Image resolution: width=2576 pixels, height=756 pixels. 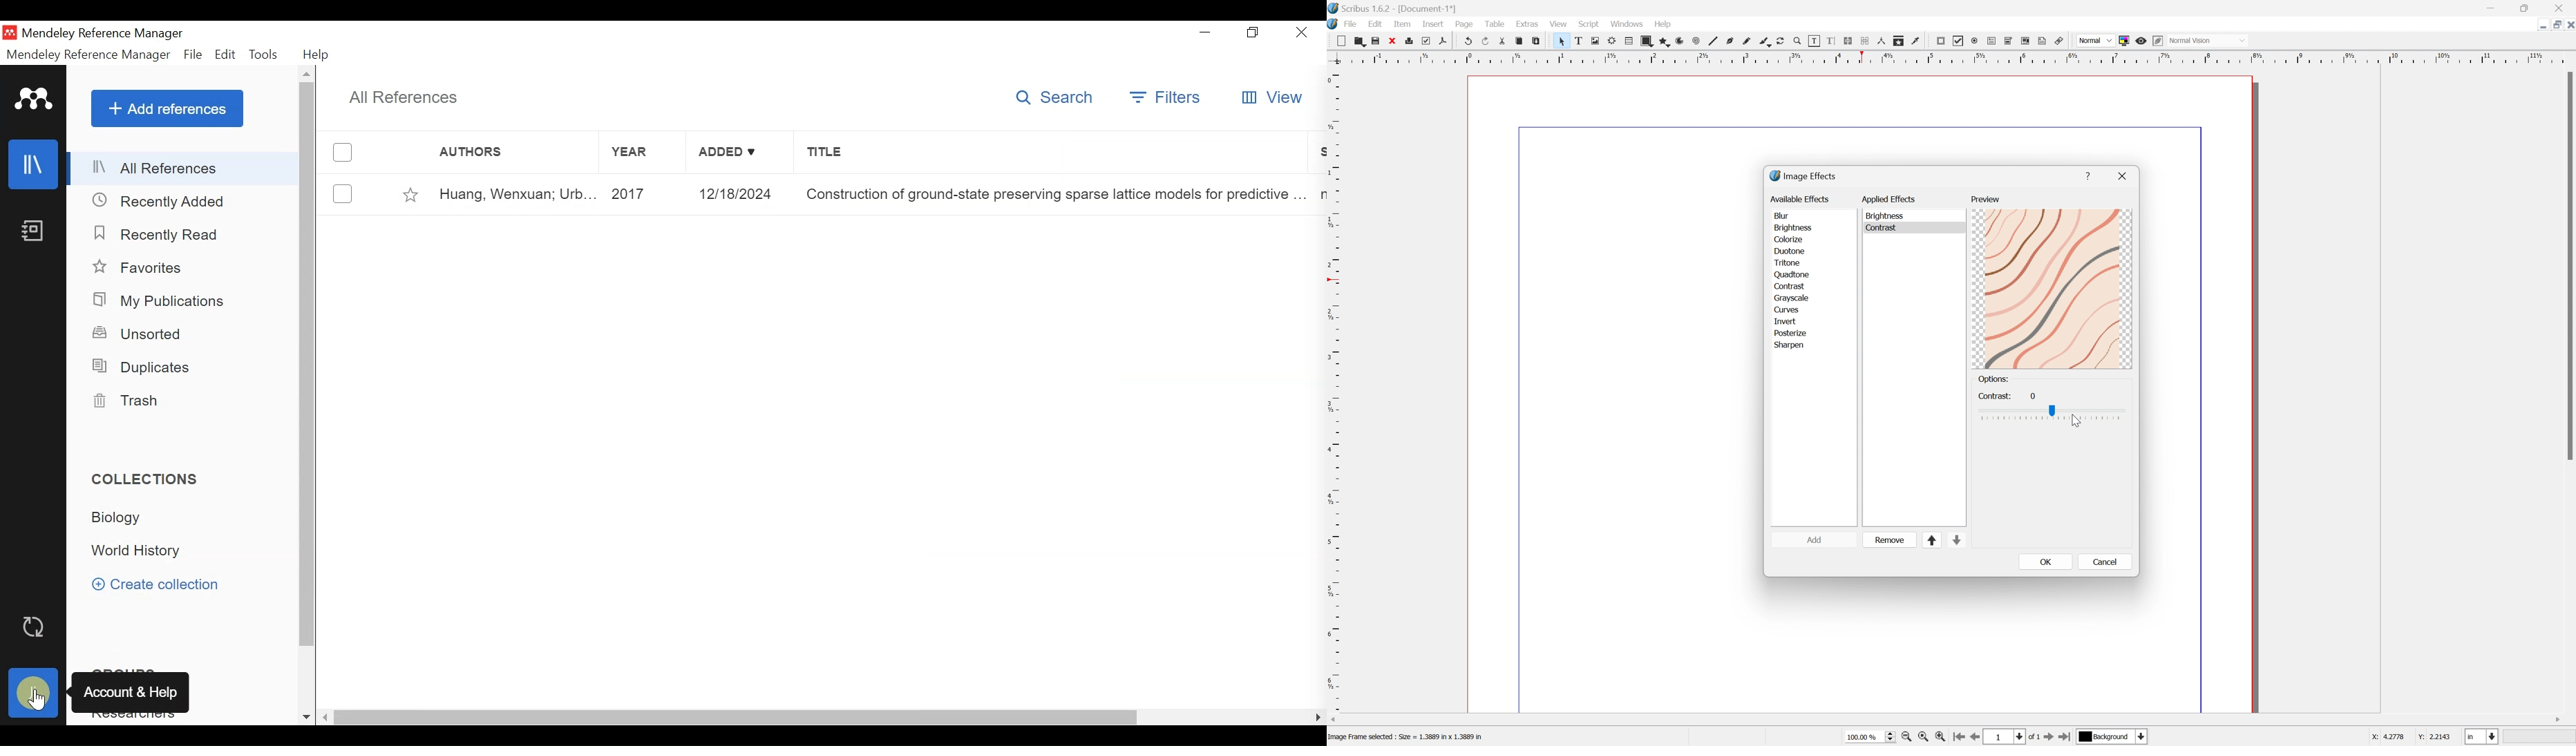 I want to click on Mendeley Reference Manager, so click(x=89, y=55).